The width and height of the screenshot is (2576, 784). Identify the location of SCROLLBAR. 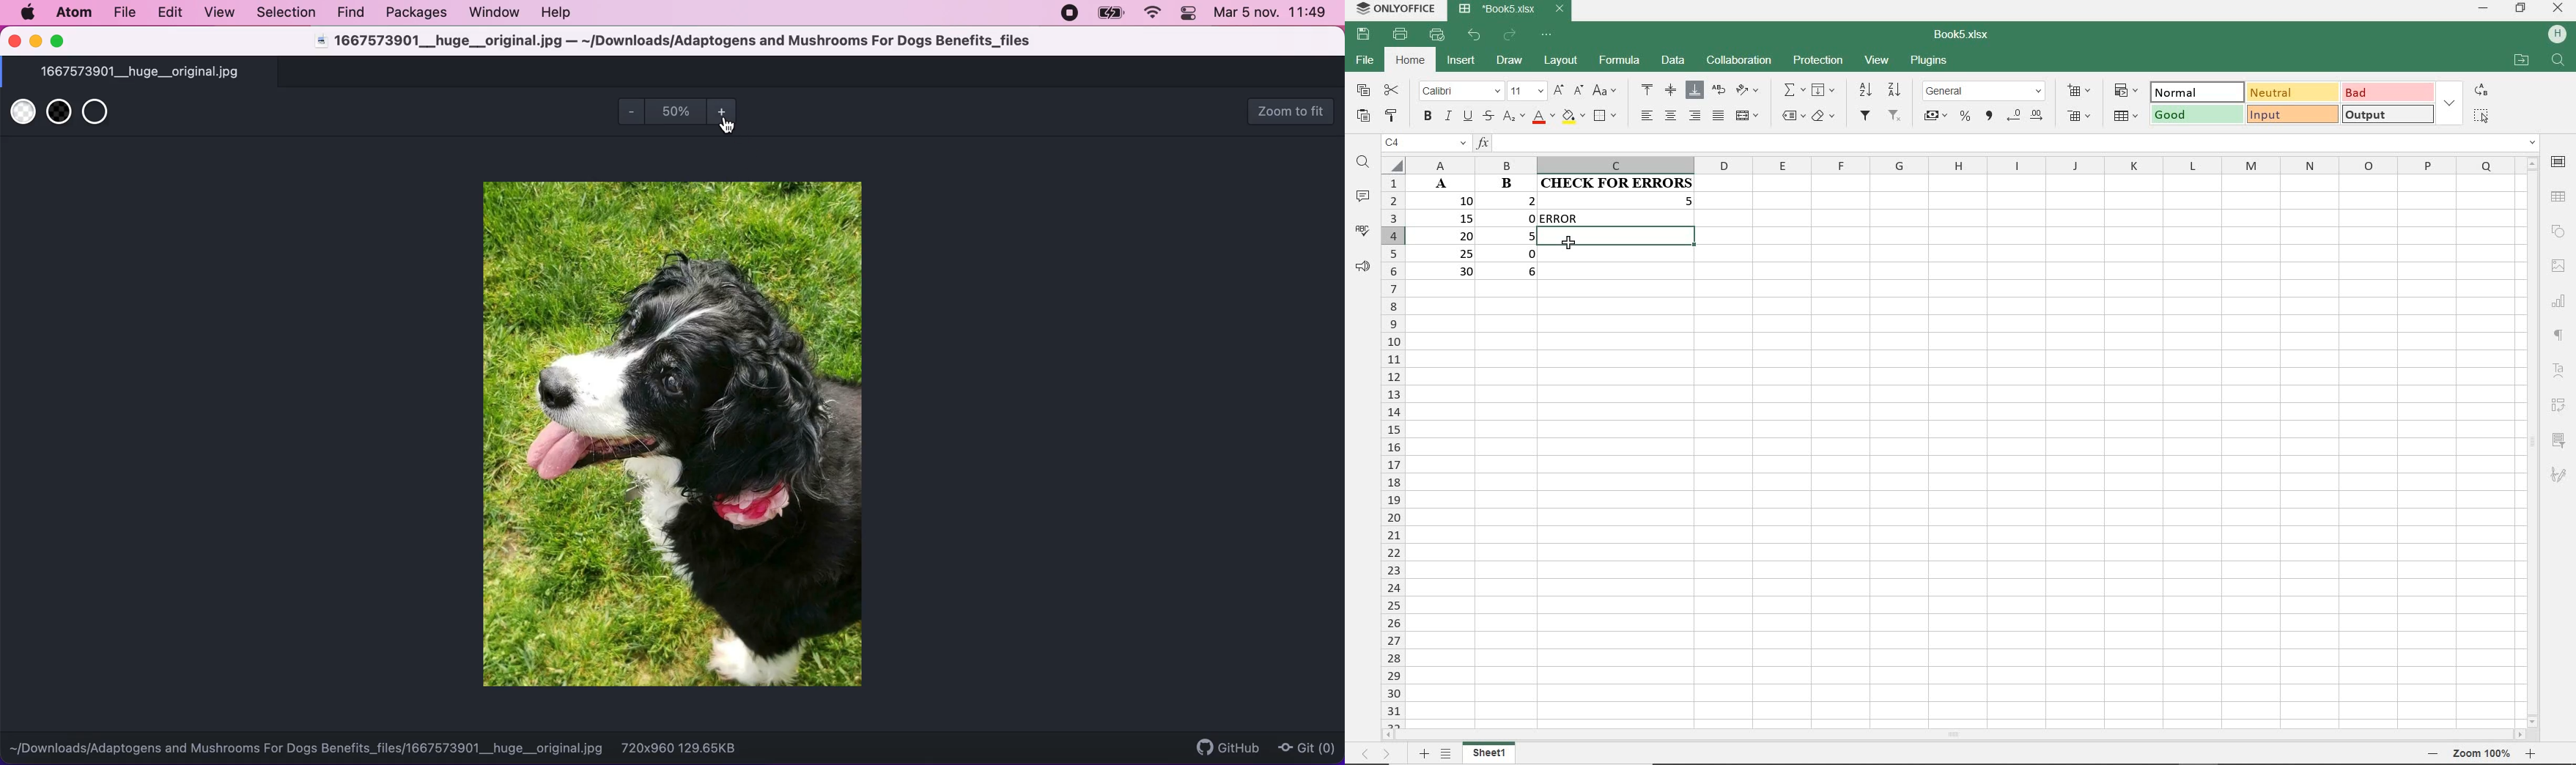
(1952, 736).